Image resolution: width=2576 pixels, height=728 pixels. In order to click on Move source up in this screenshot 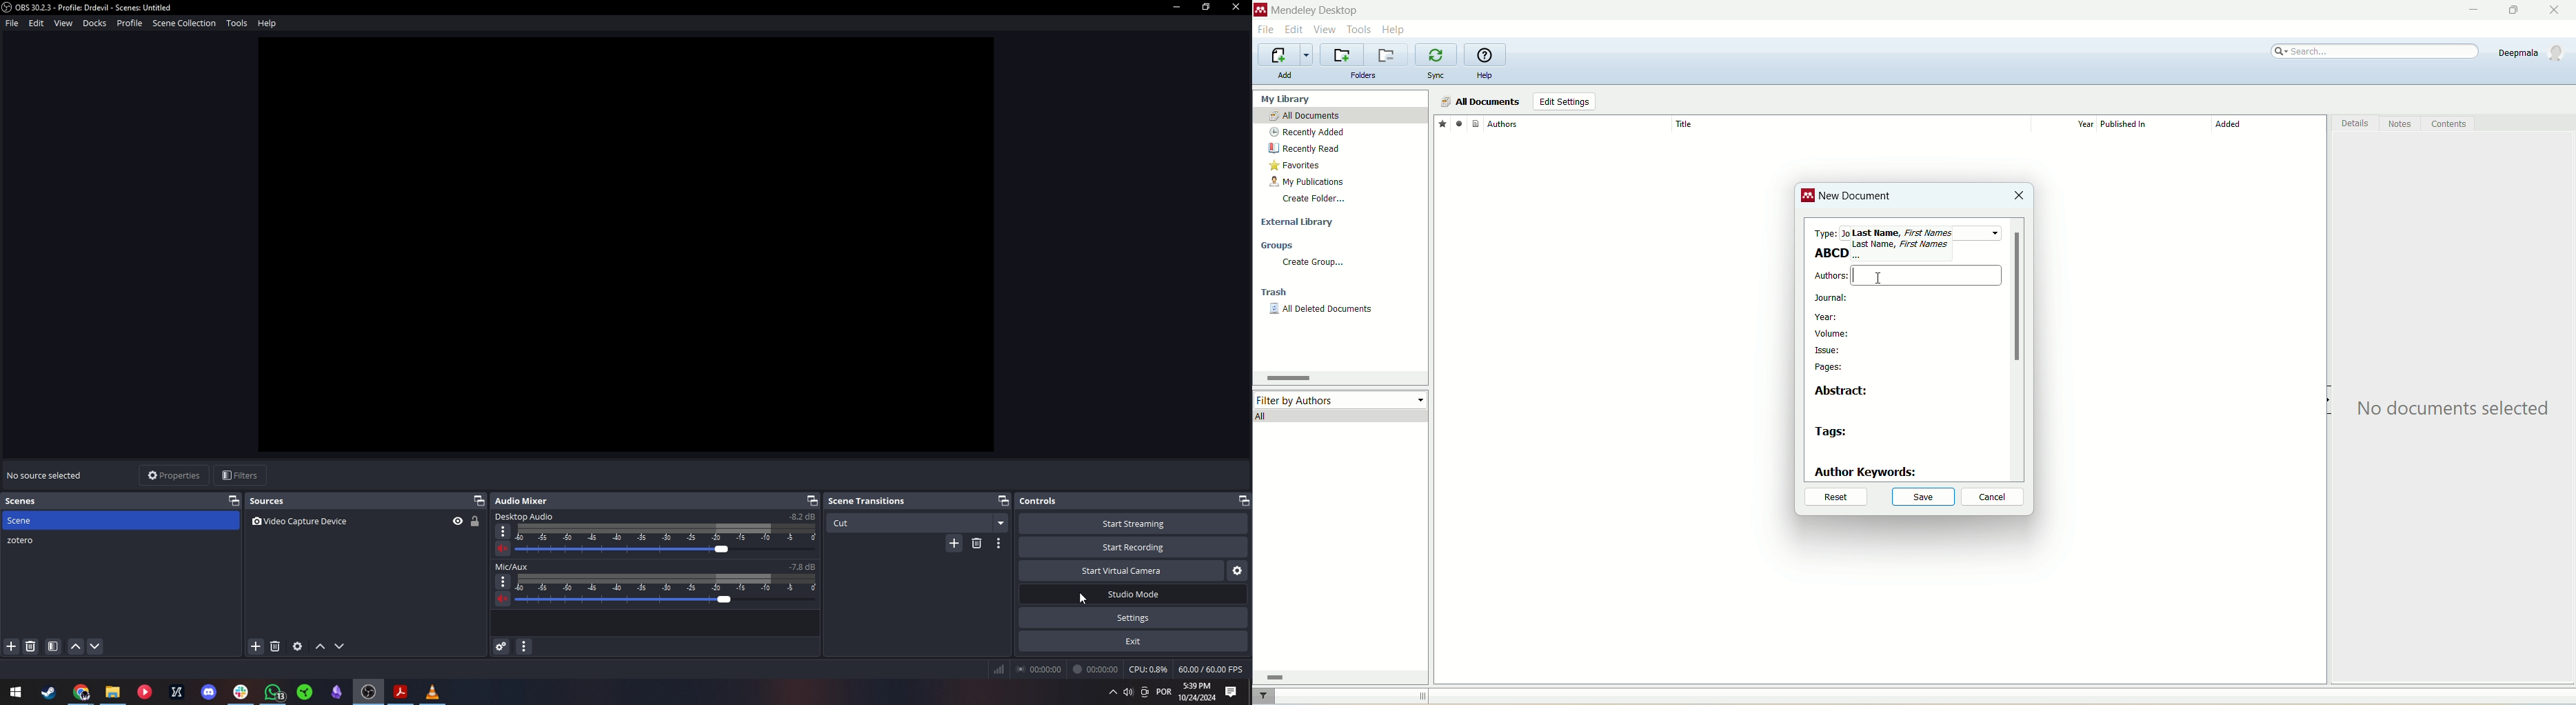, I will do `click(321, 647)`.